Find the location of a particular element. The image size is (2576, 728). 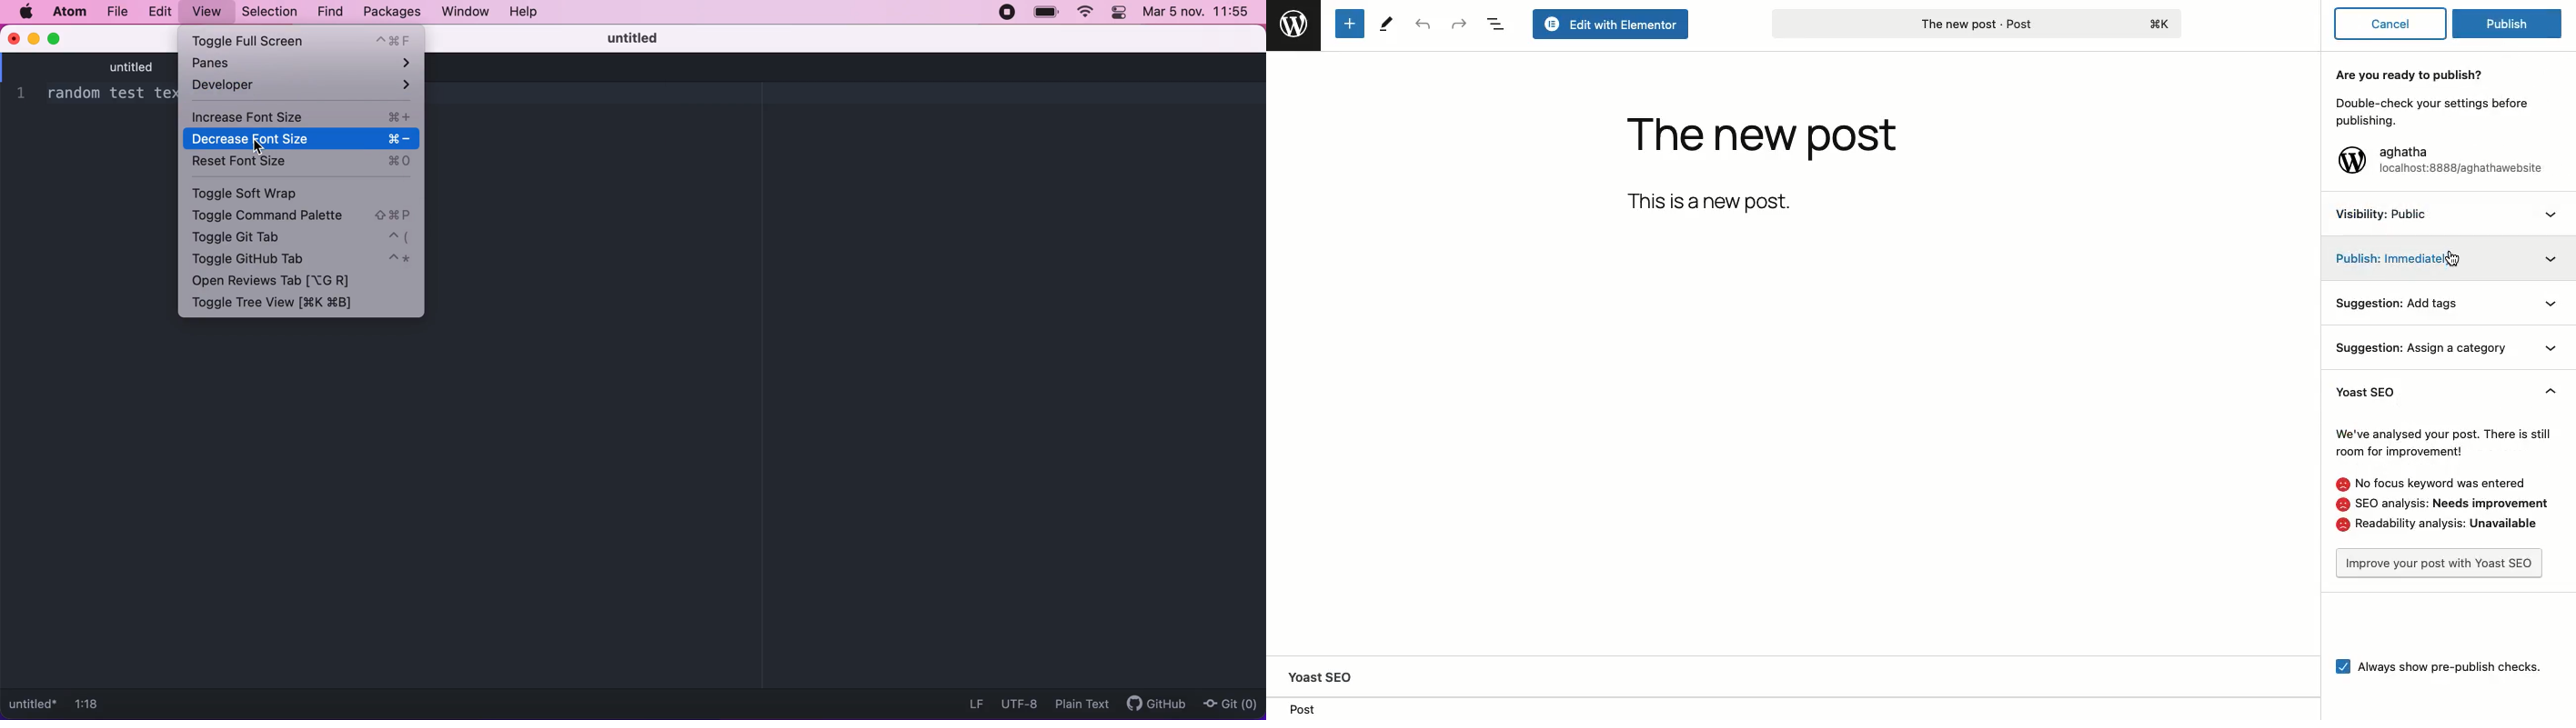

toggle command palette is located at coordinates (302, 217).